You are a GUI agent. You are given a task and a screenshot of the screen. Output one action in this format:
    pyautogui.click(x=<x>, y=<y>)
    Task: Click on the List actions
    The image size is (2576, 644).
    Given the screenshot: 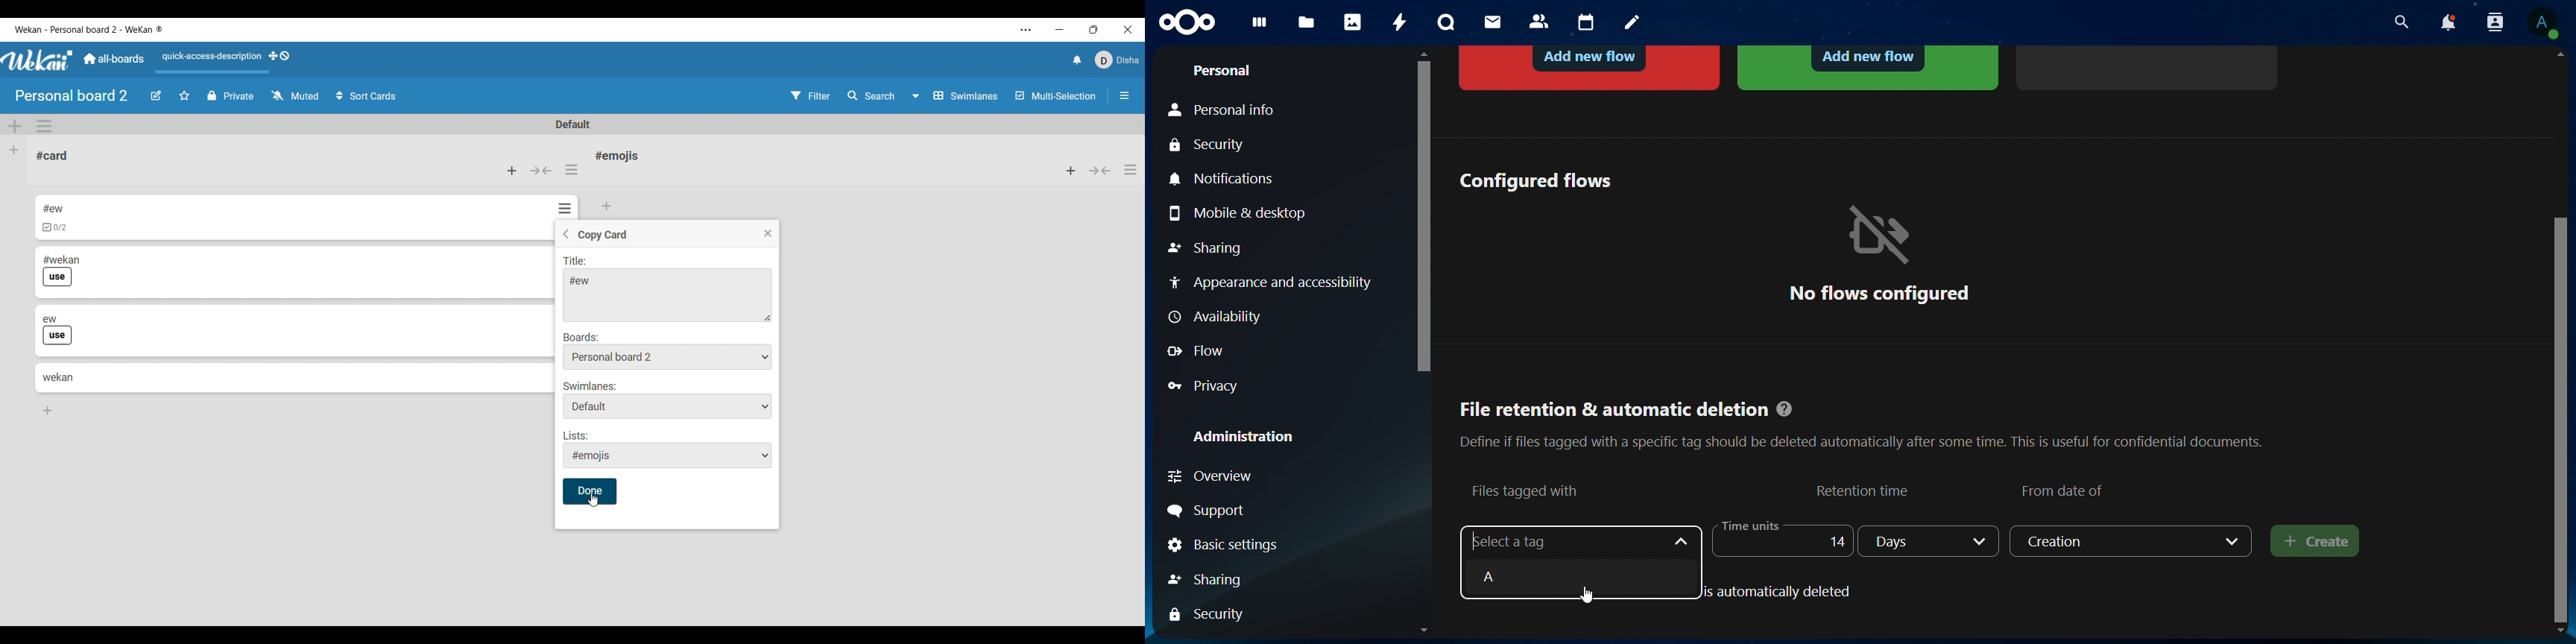 What is the action you would take?
    pyautogui.click(x=571, y=169)
    